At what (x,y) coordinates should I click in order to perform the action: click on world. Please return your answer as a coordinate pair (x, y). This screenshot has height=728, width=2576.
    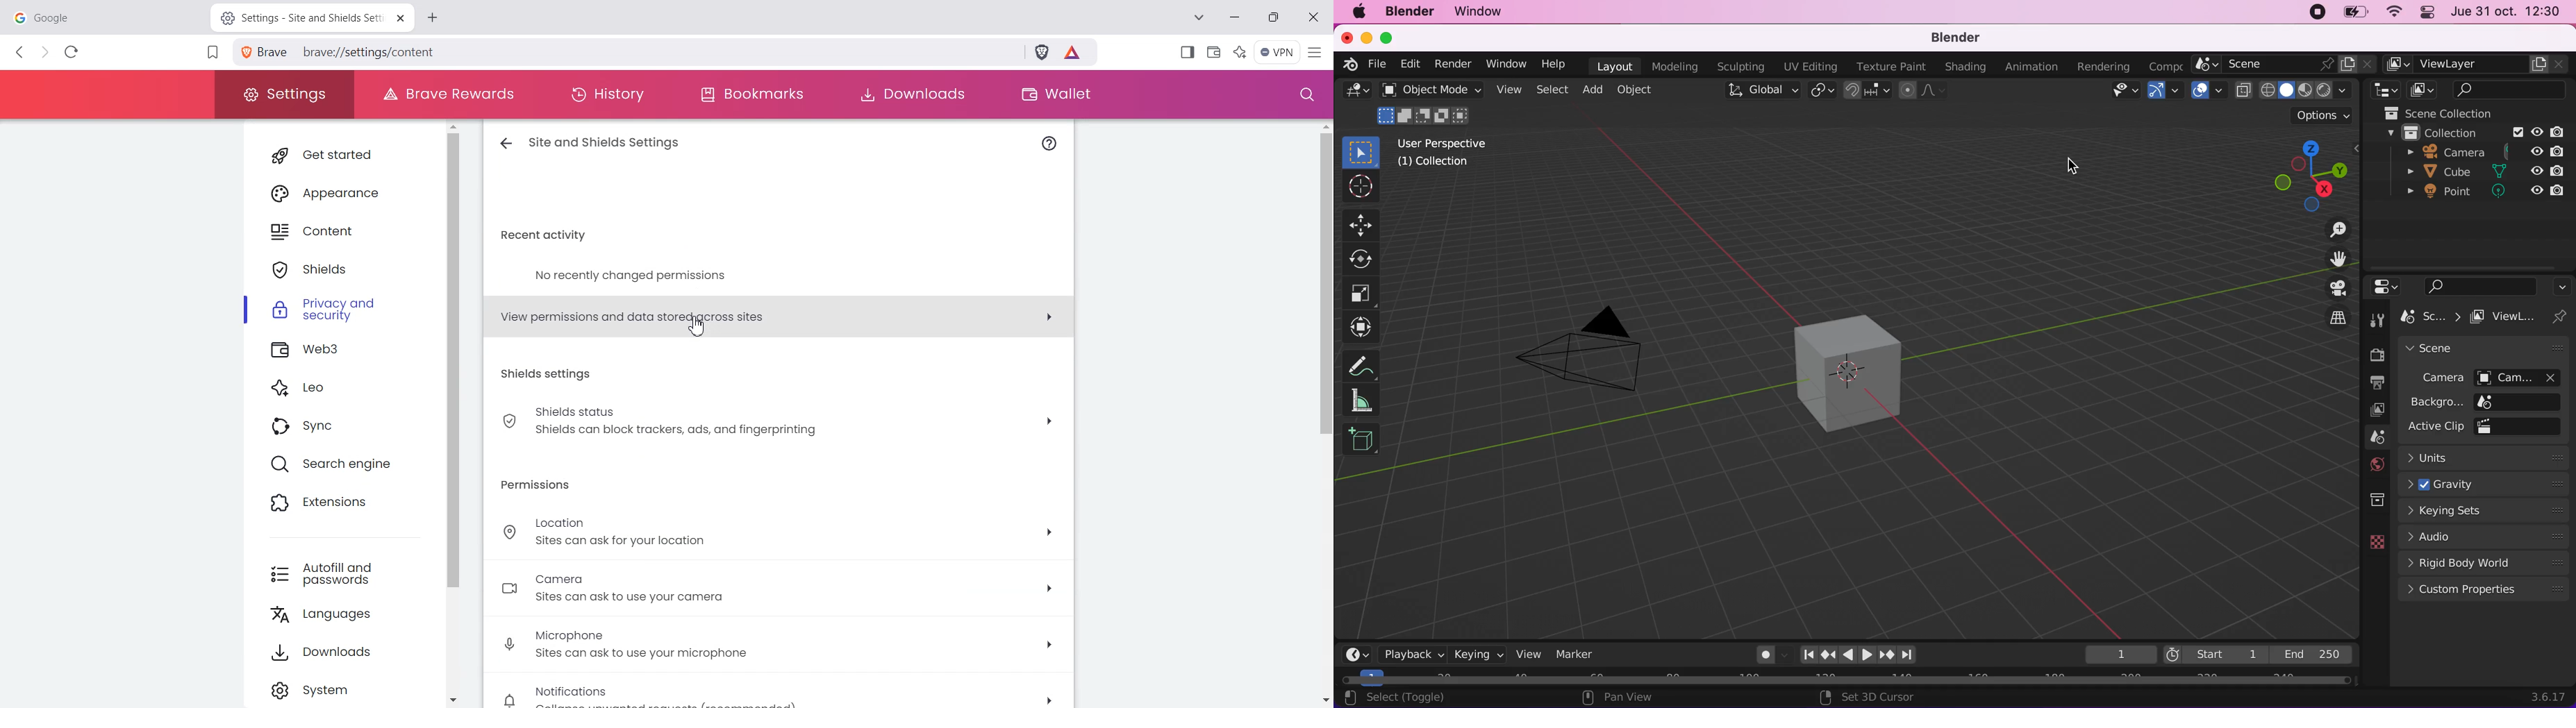
    Looking at the image, I should click on (2374, 465).